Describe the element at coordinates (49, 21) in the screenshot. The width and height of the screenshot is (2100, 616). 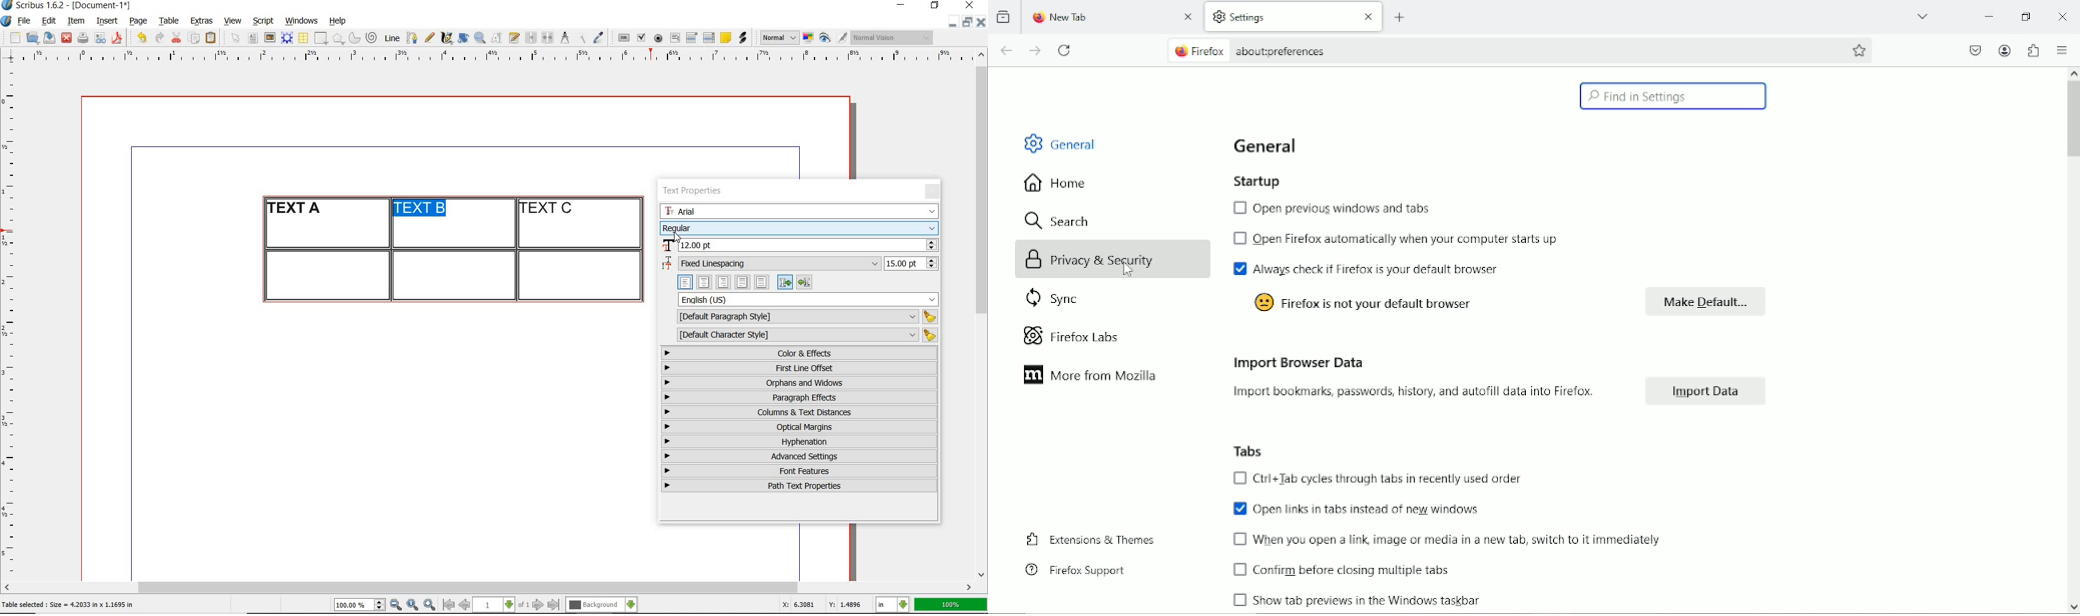
I see `edit` at that location.